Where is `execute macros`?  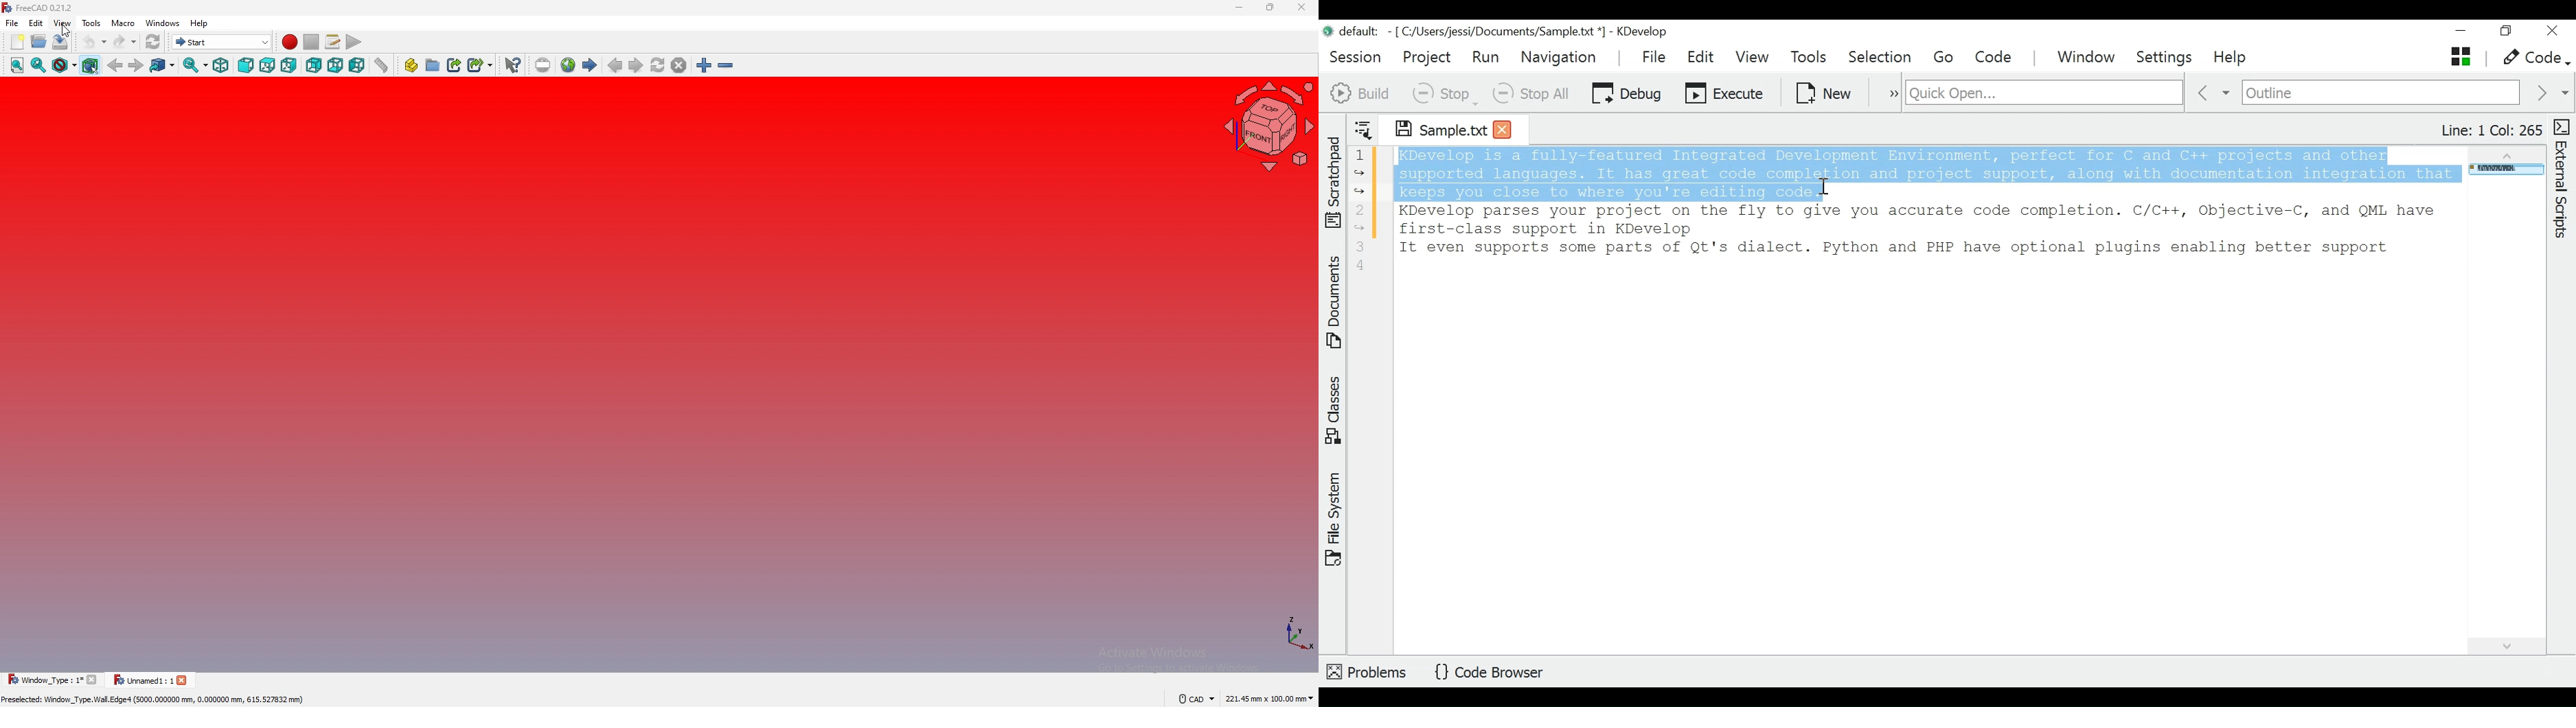
execute macros is located at coordinates (354, 43).